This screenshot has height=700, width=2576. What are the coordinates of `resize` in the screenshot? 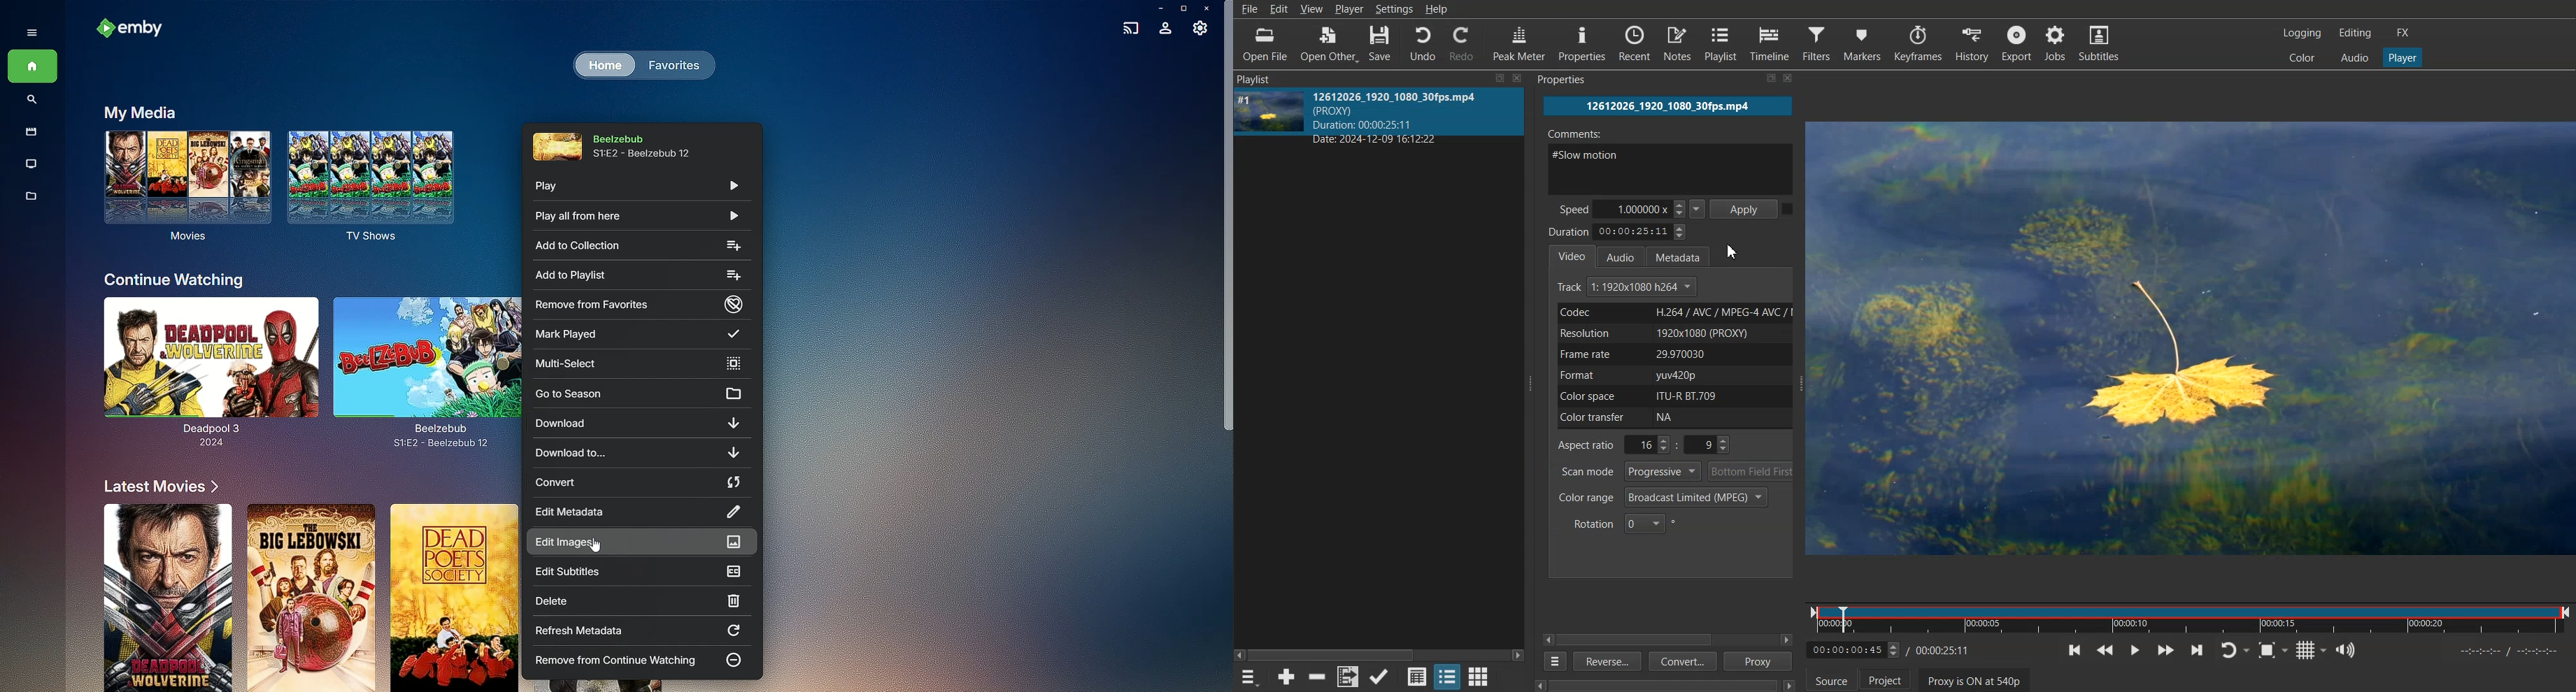 It's located at (1497, 79).